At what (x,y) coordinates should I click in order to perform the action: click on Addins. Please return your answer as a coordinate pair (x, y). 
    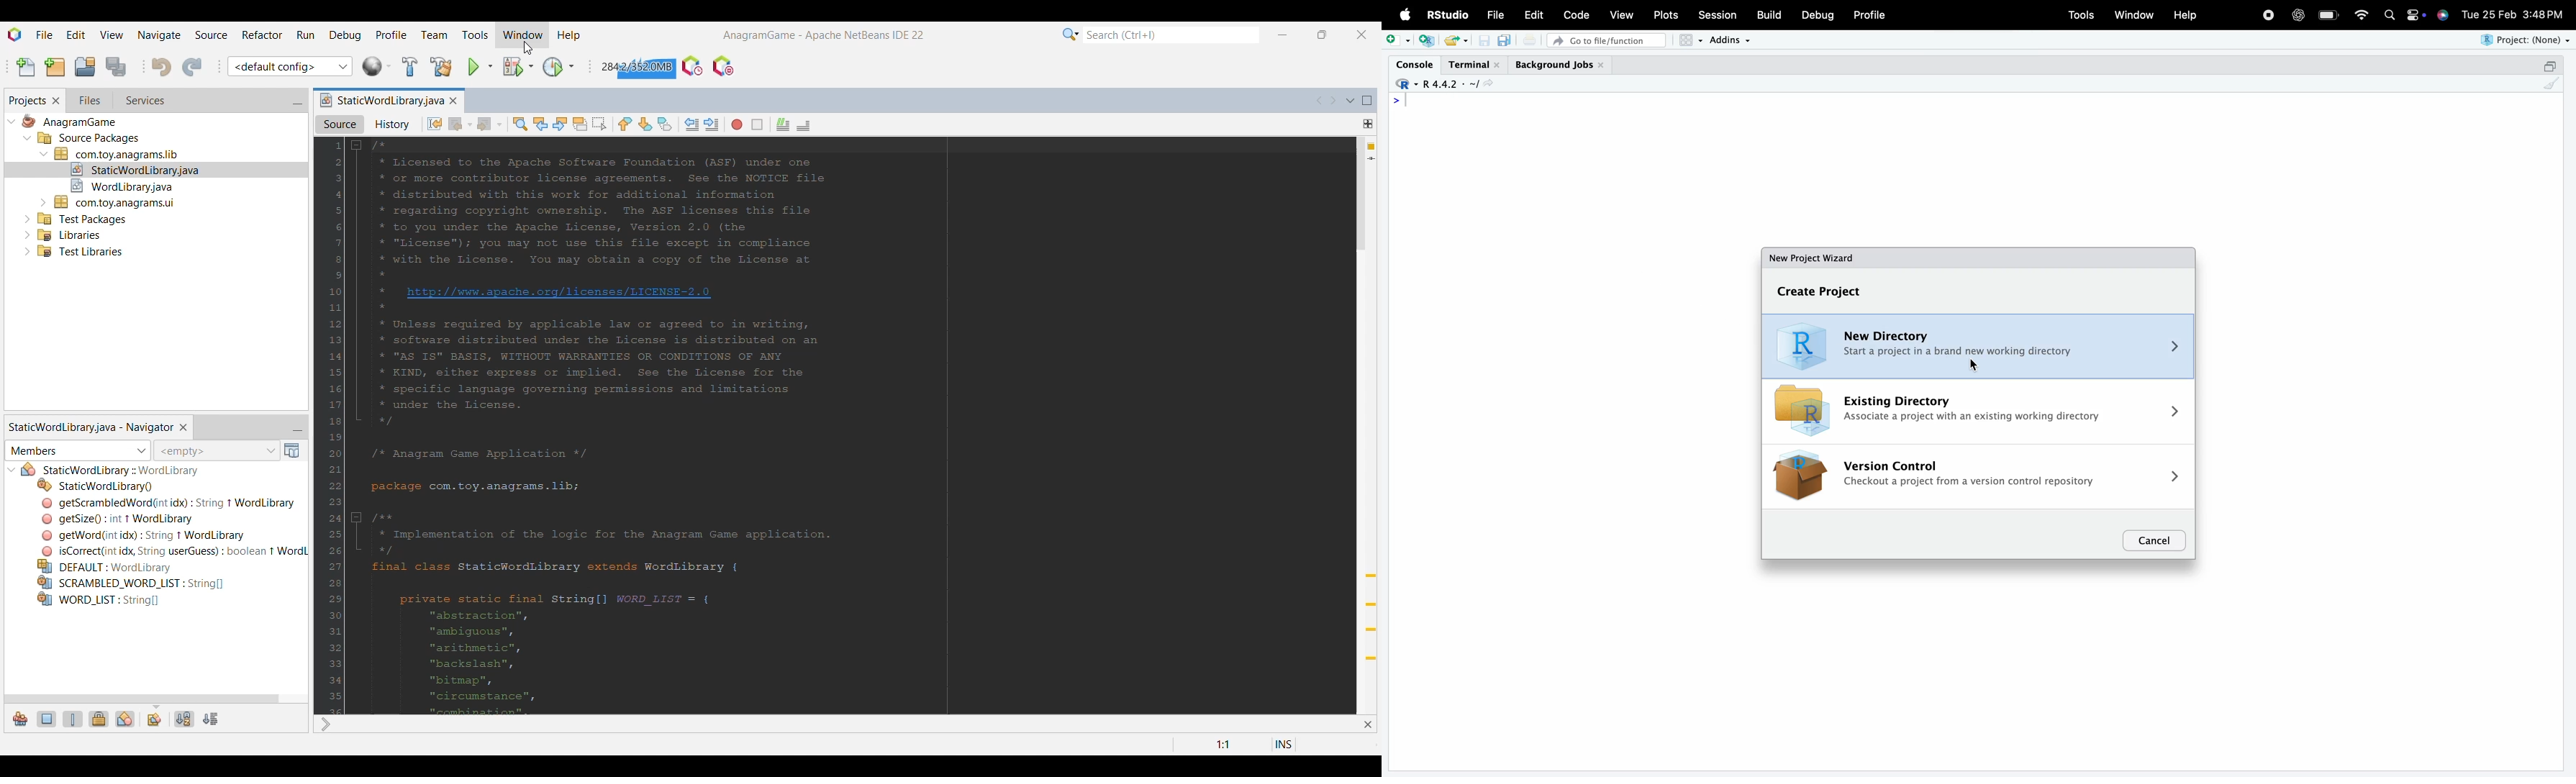
    Looking at the image, I should click on (1729, 40).